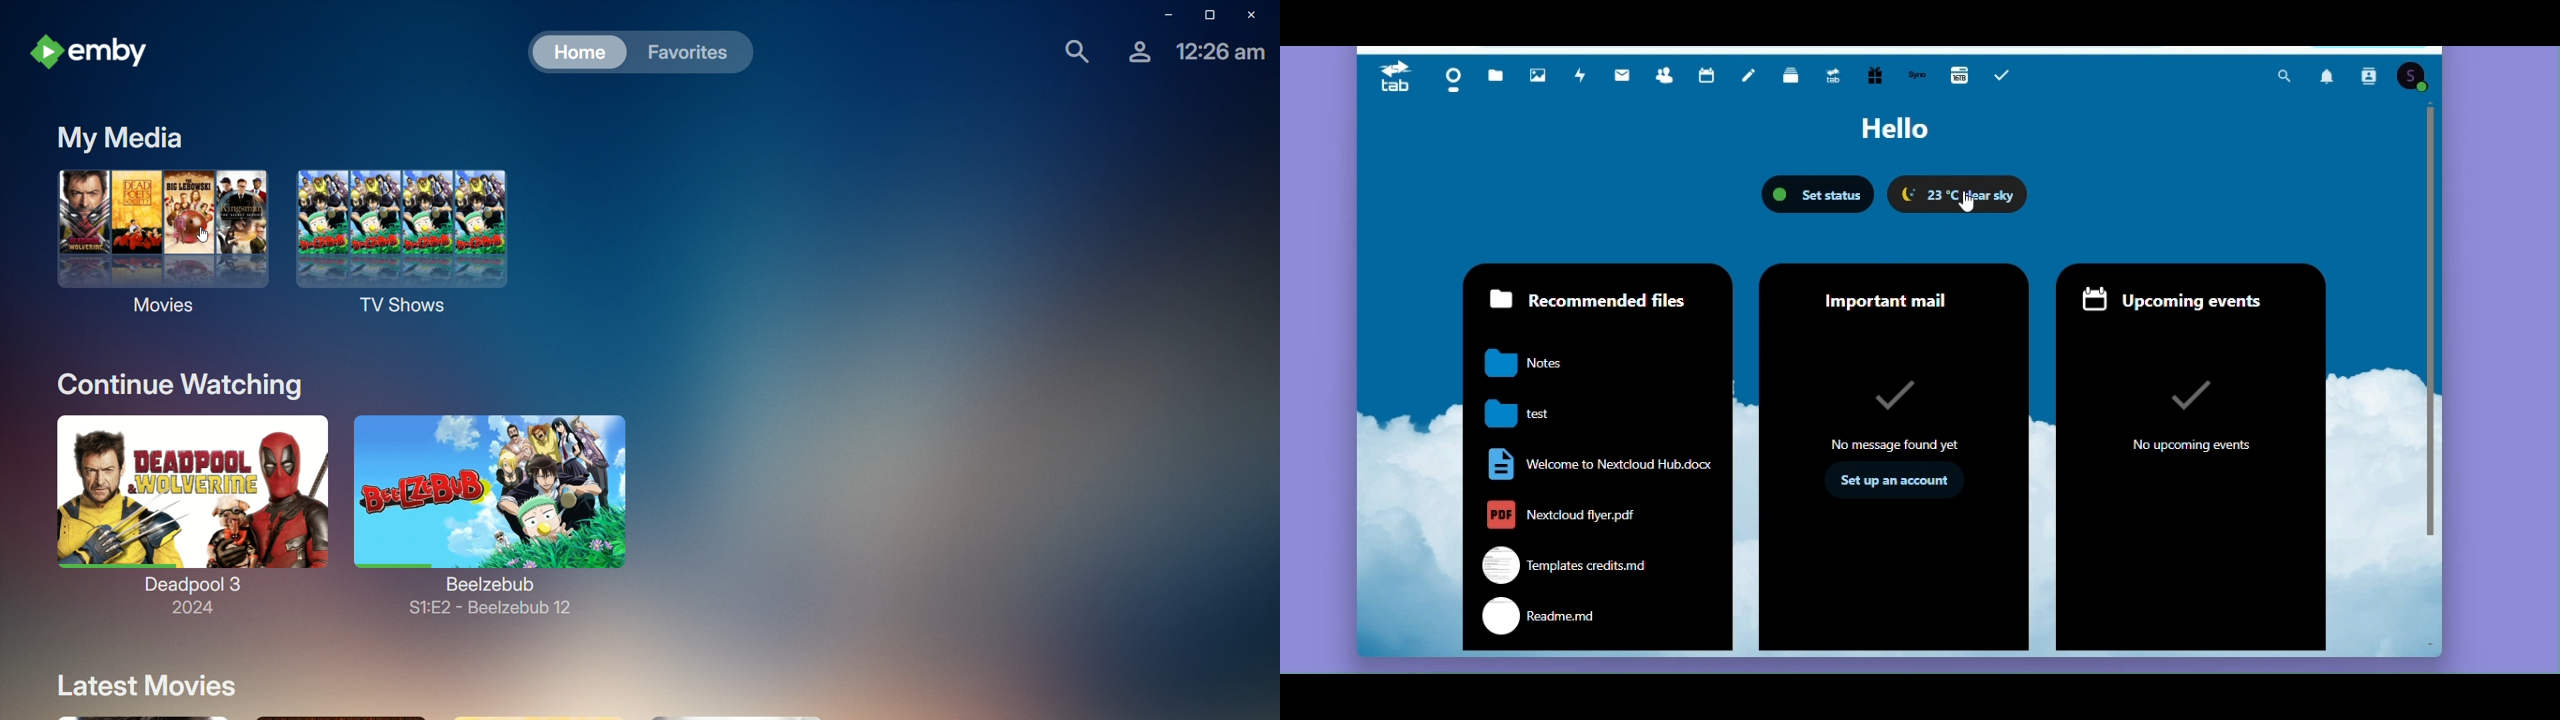 The image size is (2576, 728). What do you see at coordinates (202, 234) in the screenshot?
I see `cursor` at bounding box center [202, 234].